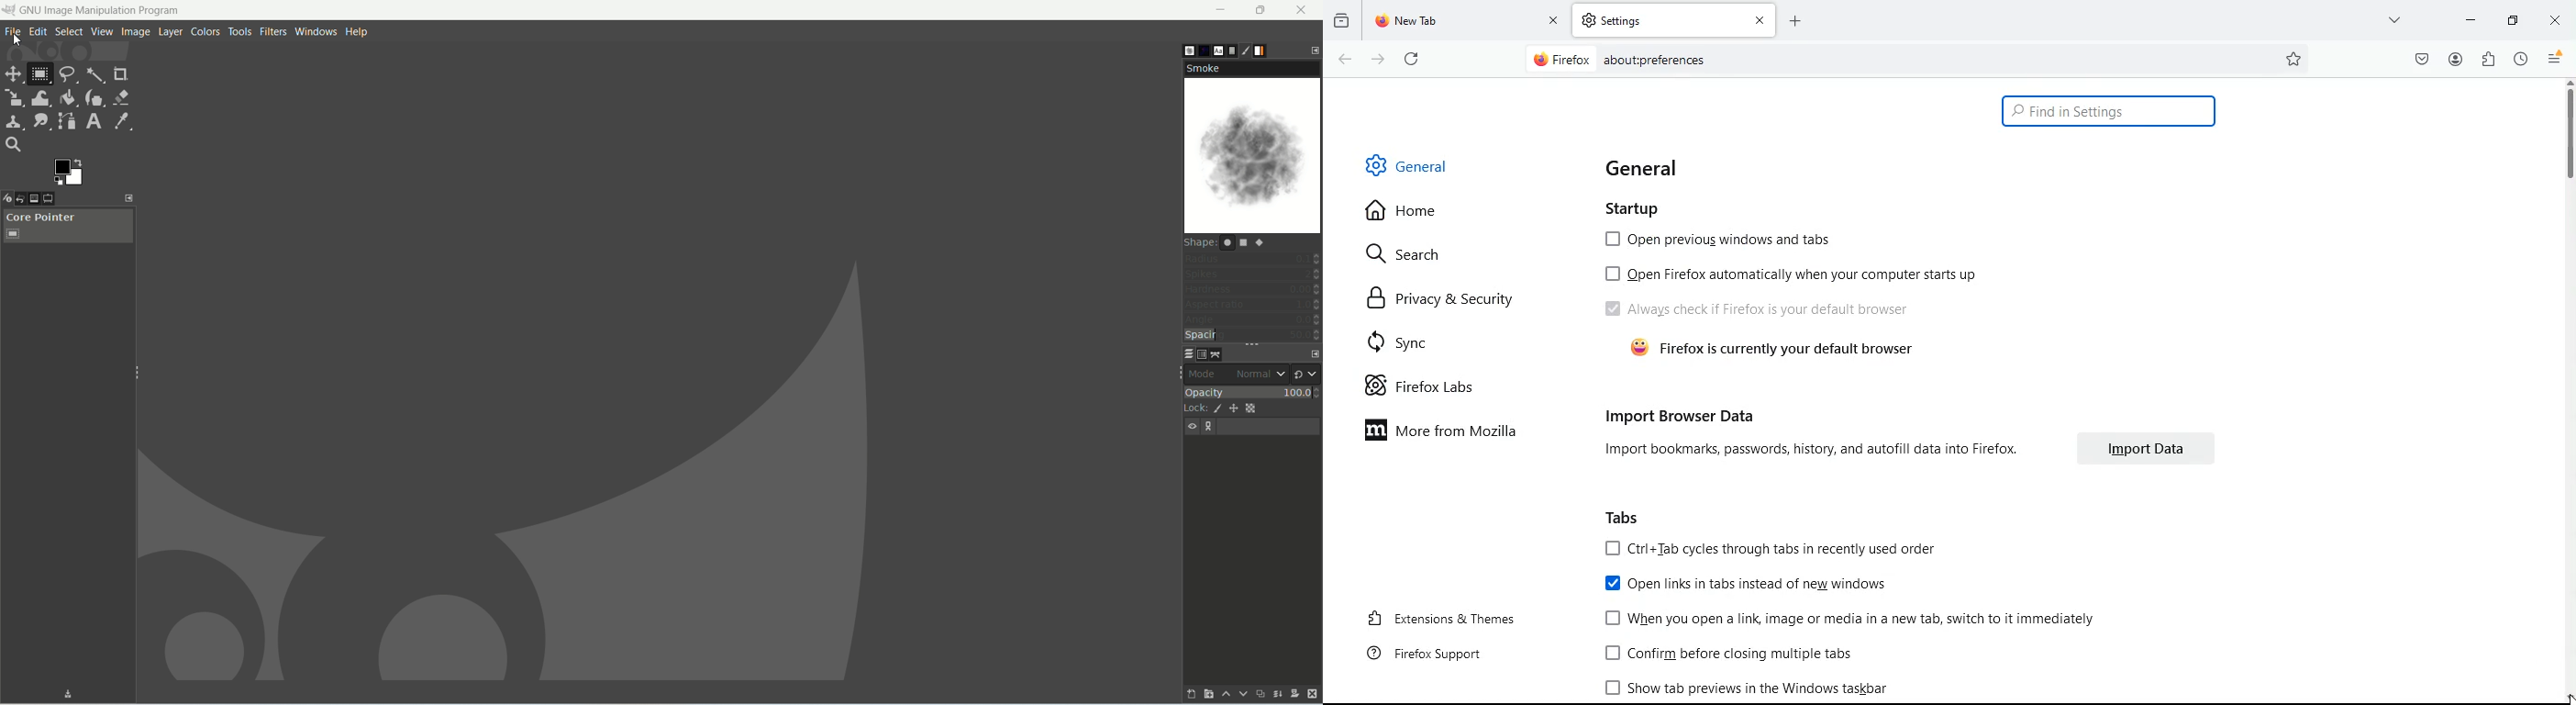  Describe the element at coordinates (1795, 20) in the screenshot. I see `add tab` at that location.